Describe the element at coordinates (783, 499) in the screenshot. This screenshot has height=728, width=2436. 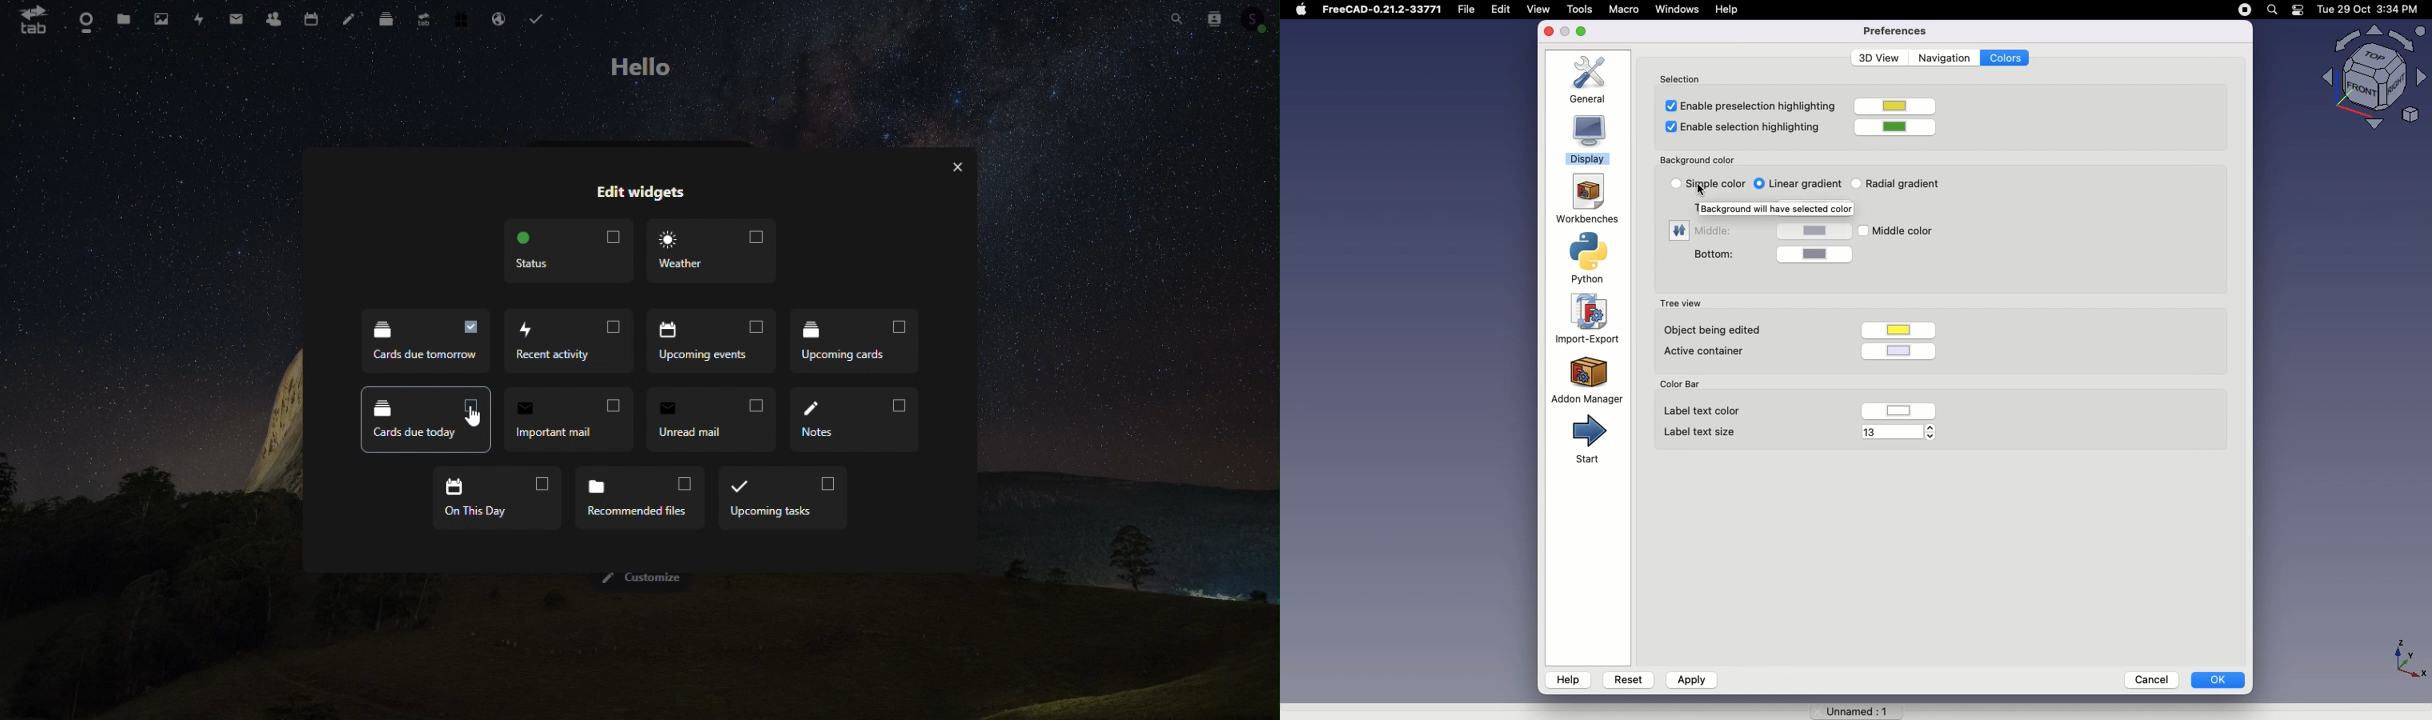
I see `Upcoming tasks` at that location.